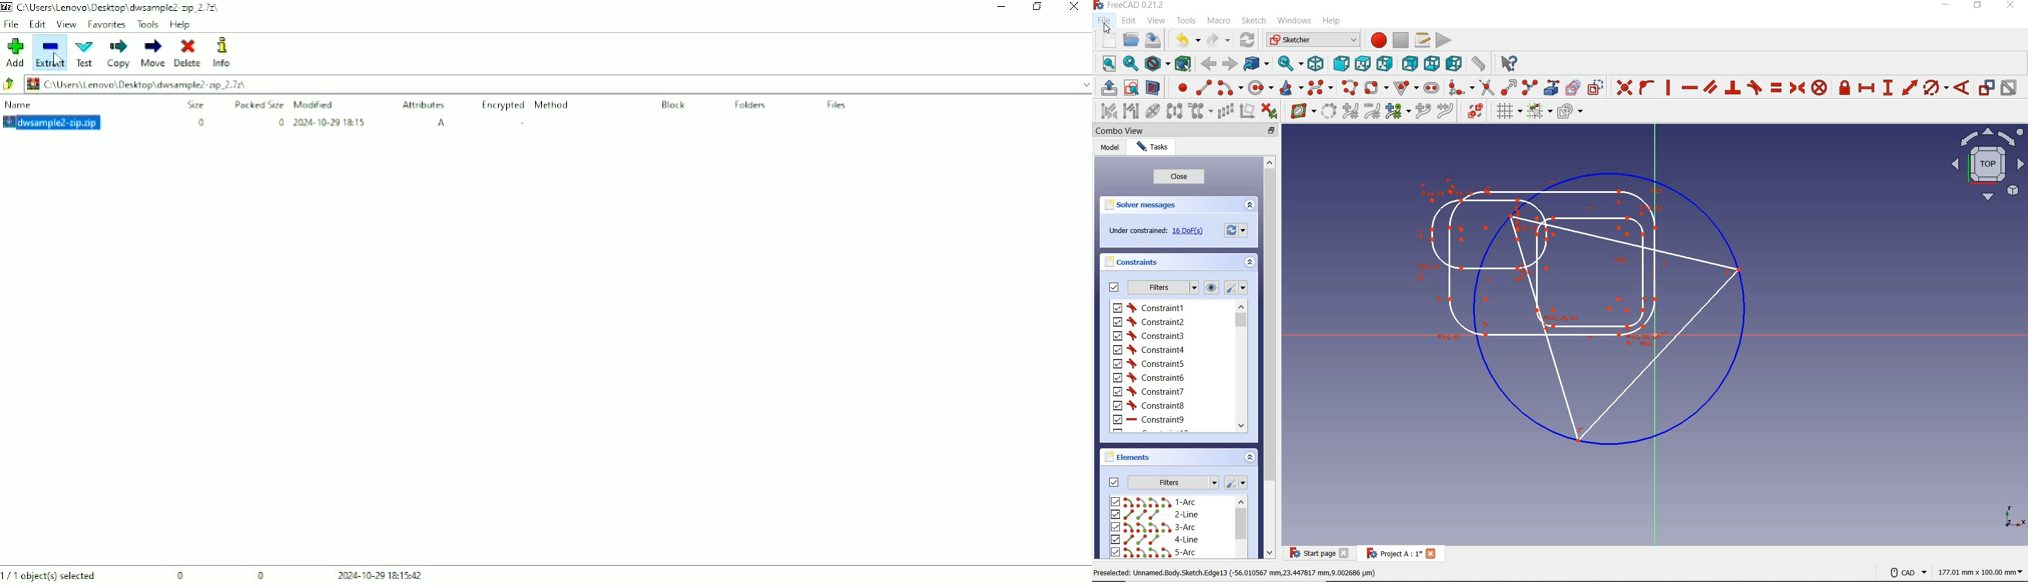 This screenshot has height=588, width=2044. Describe the element at coordinates (1149, 406) in the screenshot. I see `constraint8` at that location.